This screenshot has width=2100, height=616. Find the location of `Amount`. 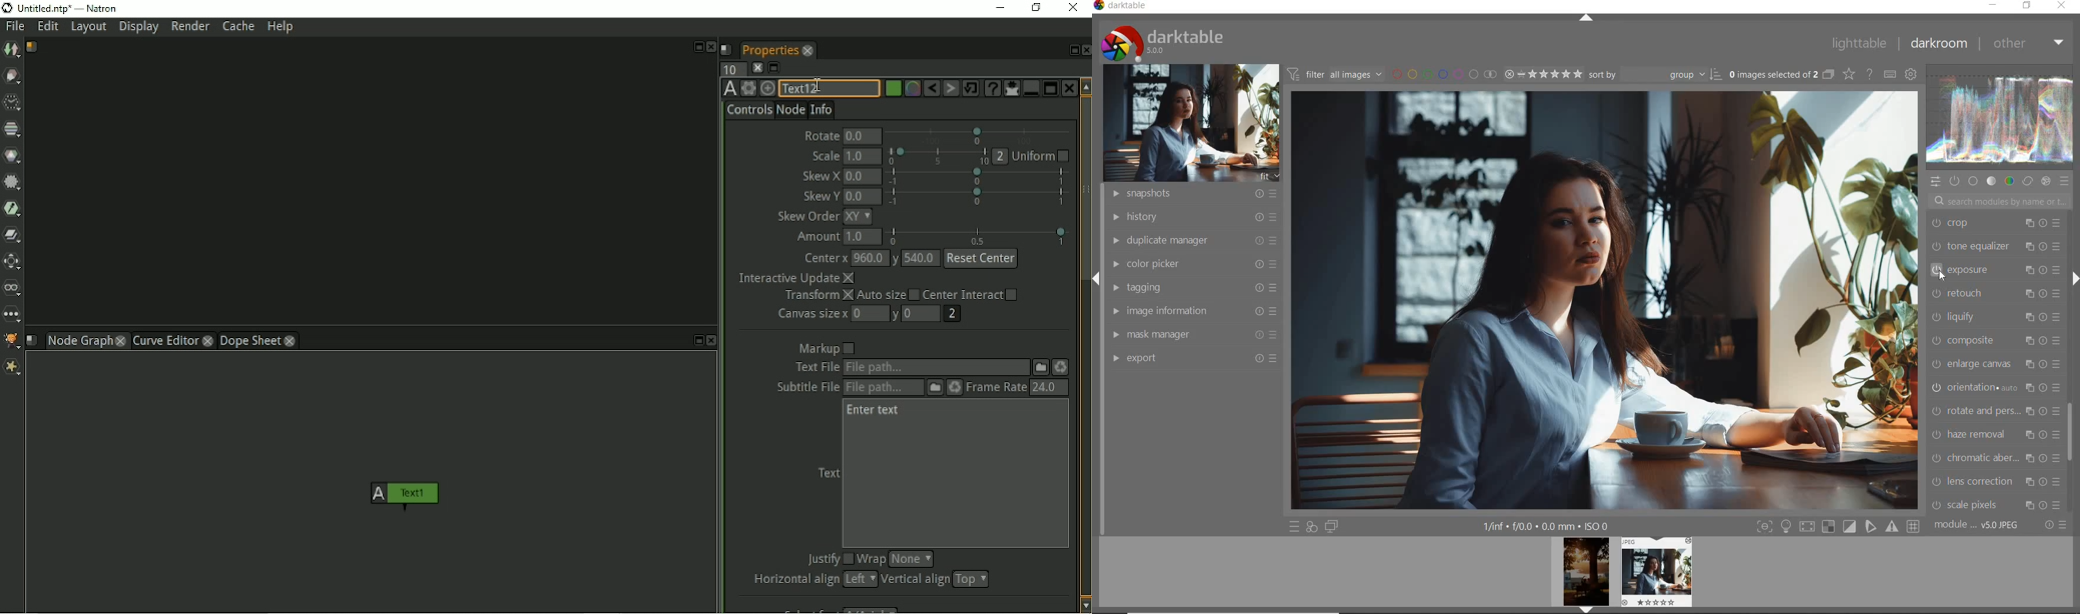

Amount is located at coordinates (814, 237).